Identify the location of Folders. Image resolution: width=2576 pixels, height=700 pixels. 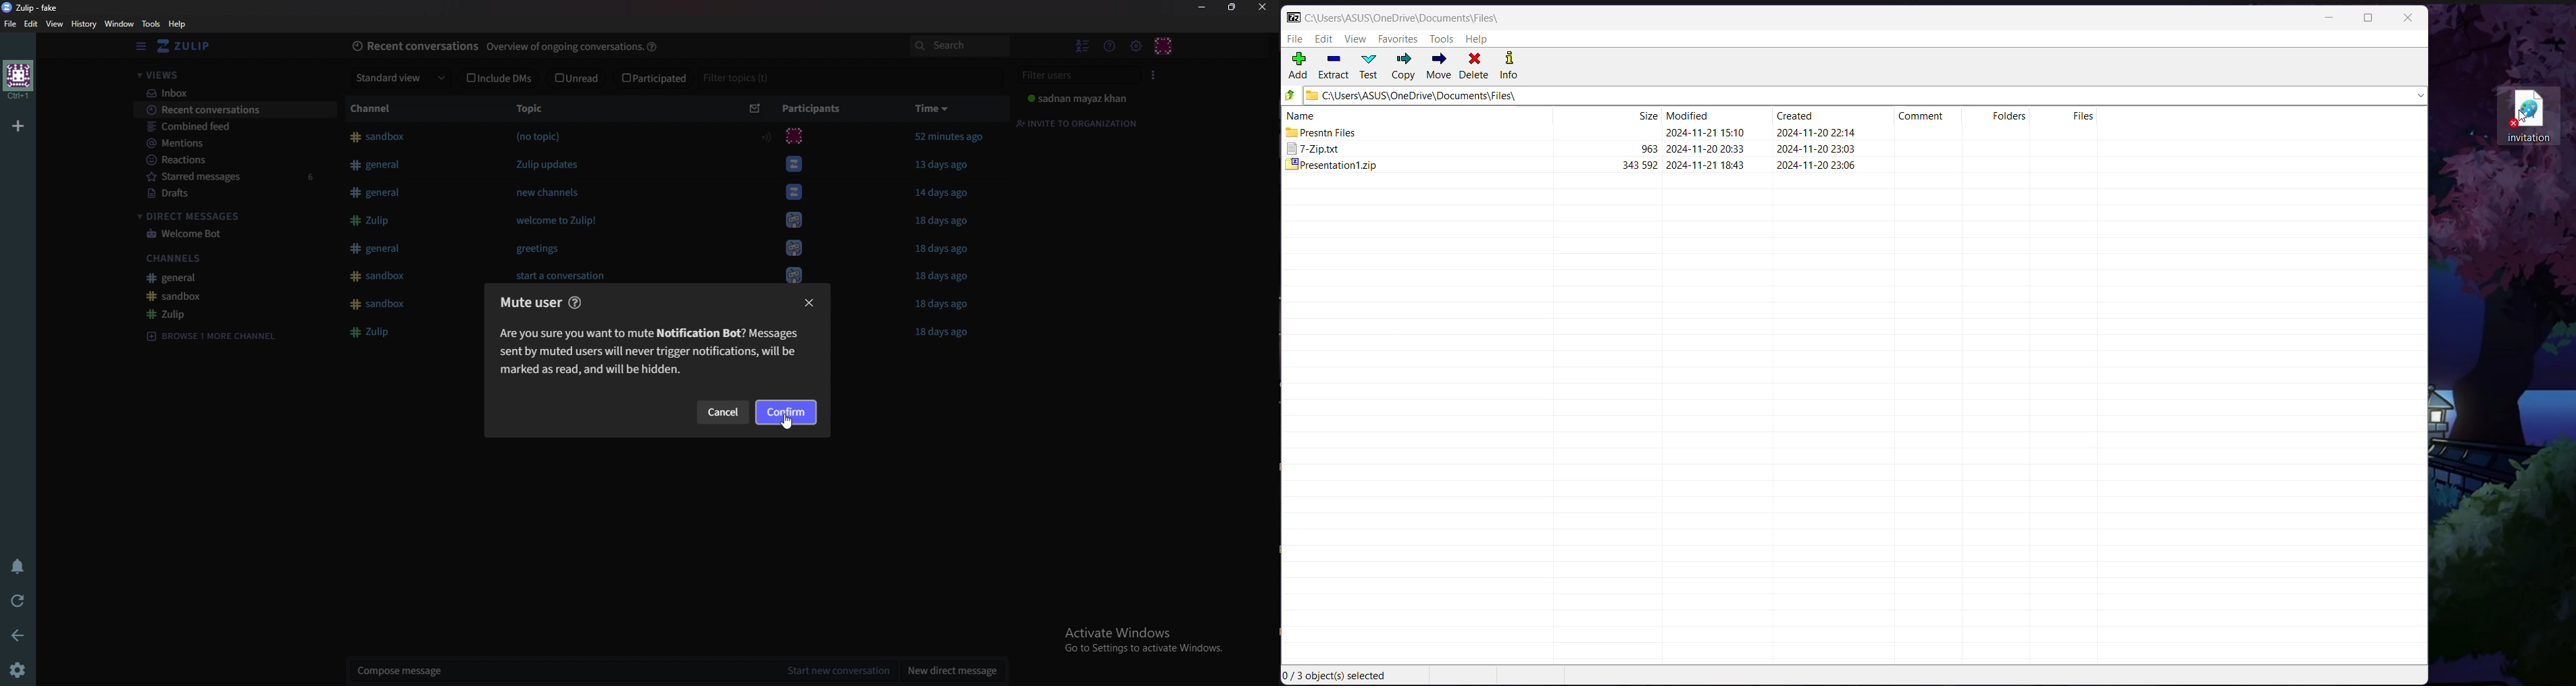
(2011, 115).